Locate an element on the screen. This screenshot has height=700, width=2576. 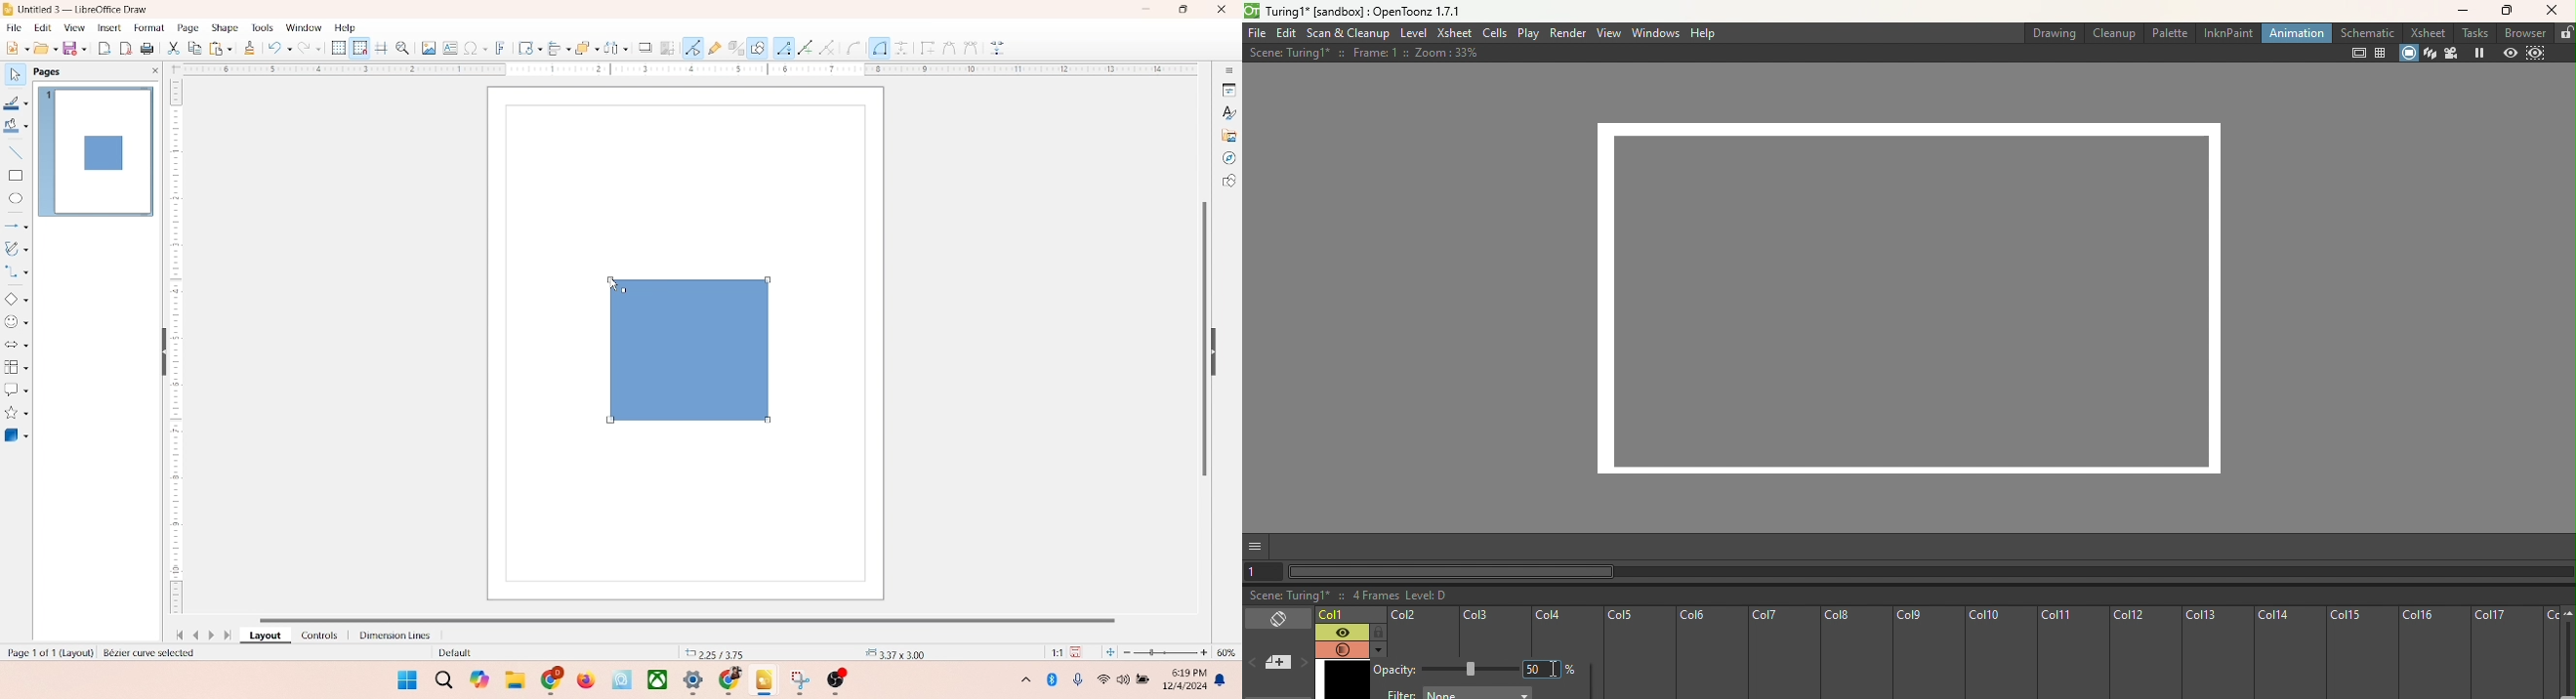
Line tool is located at coordinates (784, 47).